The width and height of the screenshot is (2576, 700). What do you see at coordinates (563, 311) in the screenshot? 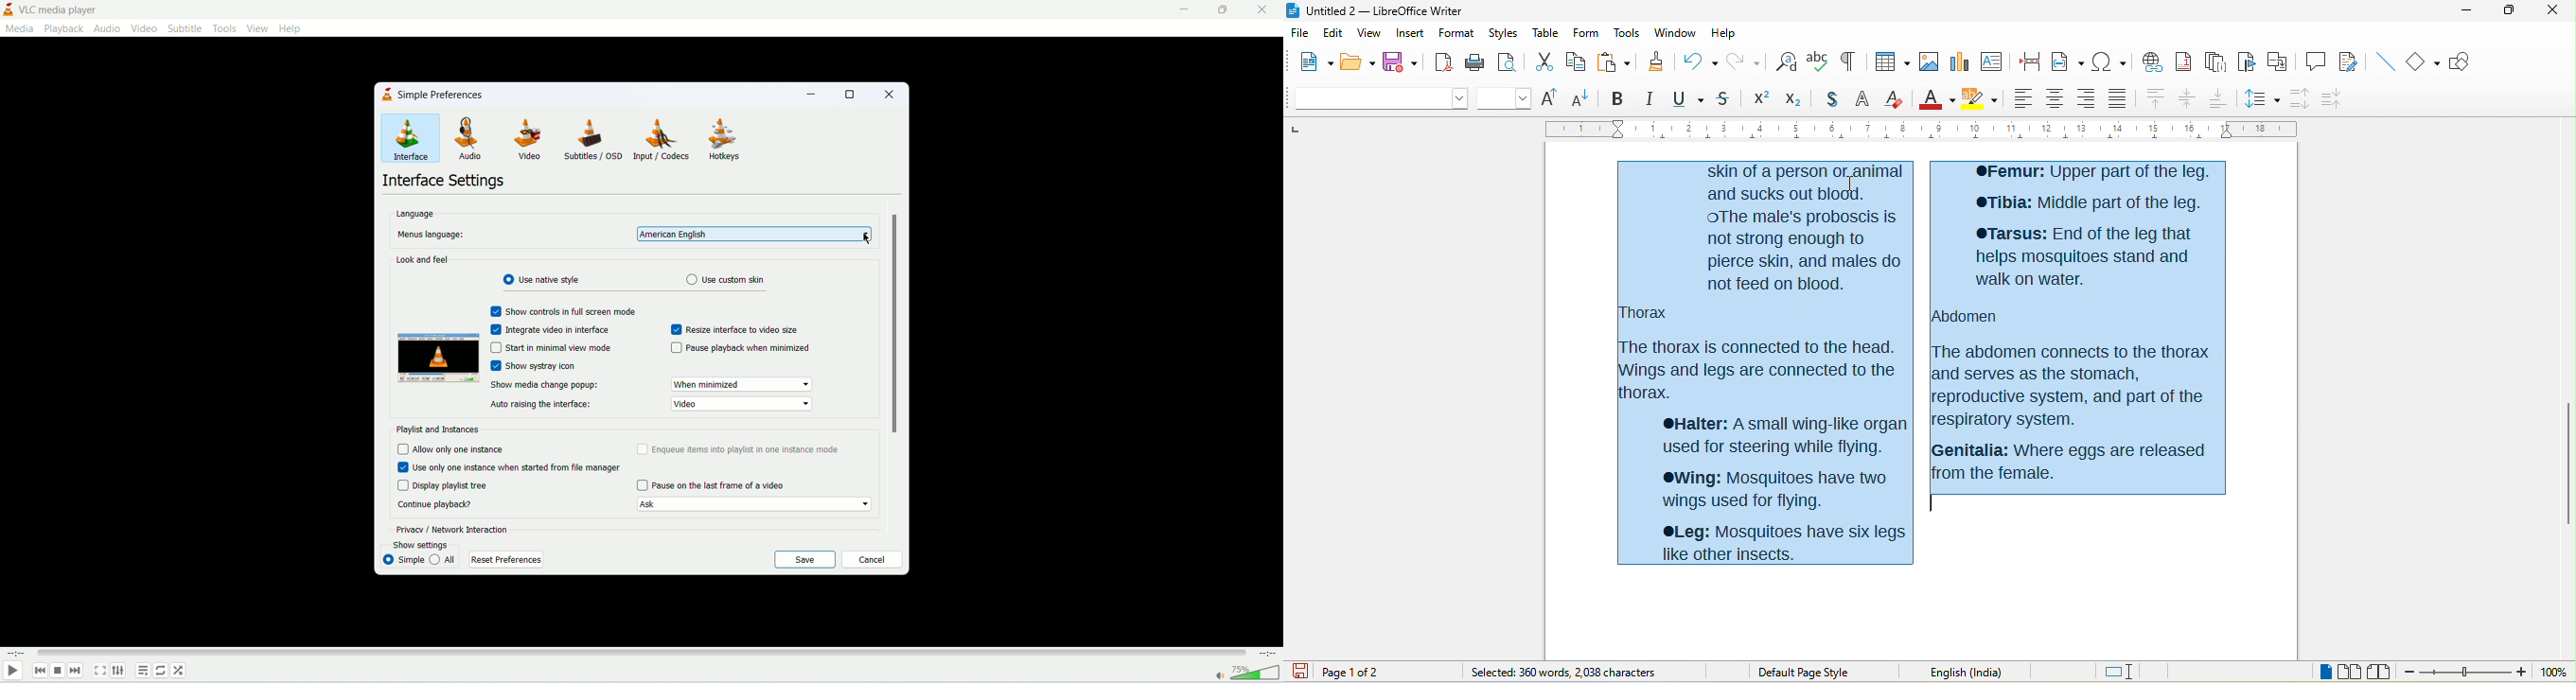
I see `show control in fullscreen mode` at bounding box center [563, 311].